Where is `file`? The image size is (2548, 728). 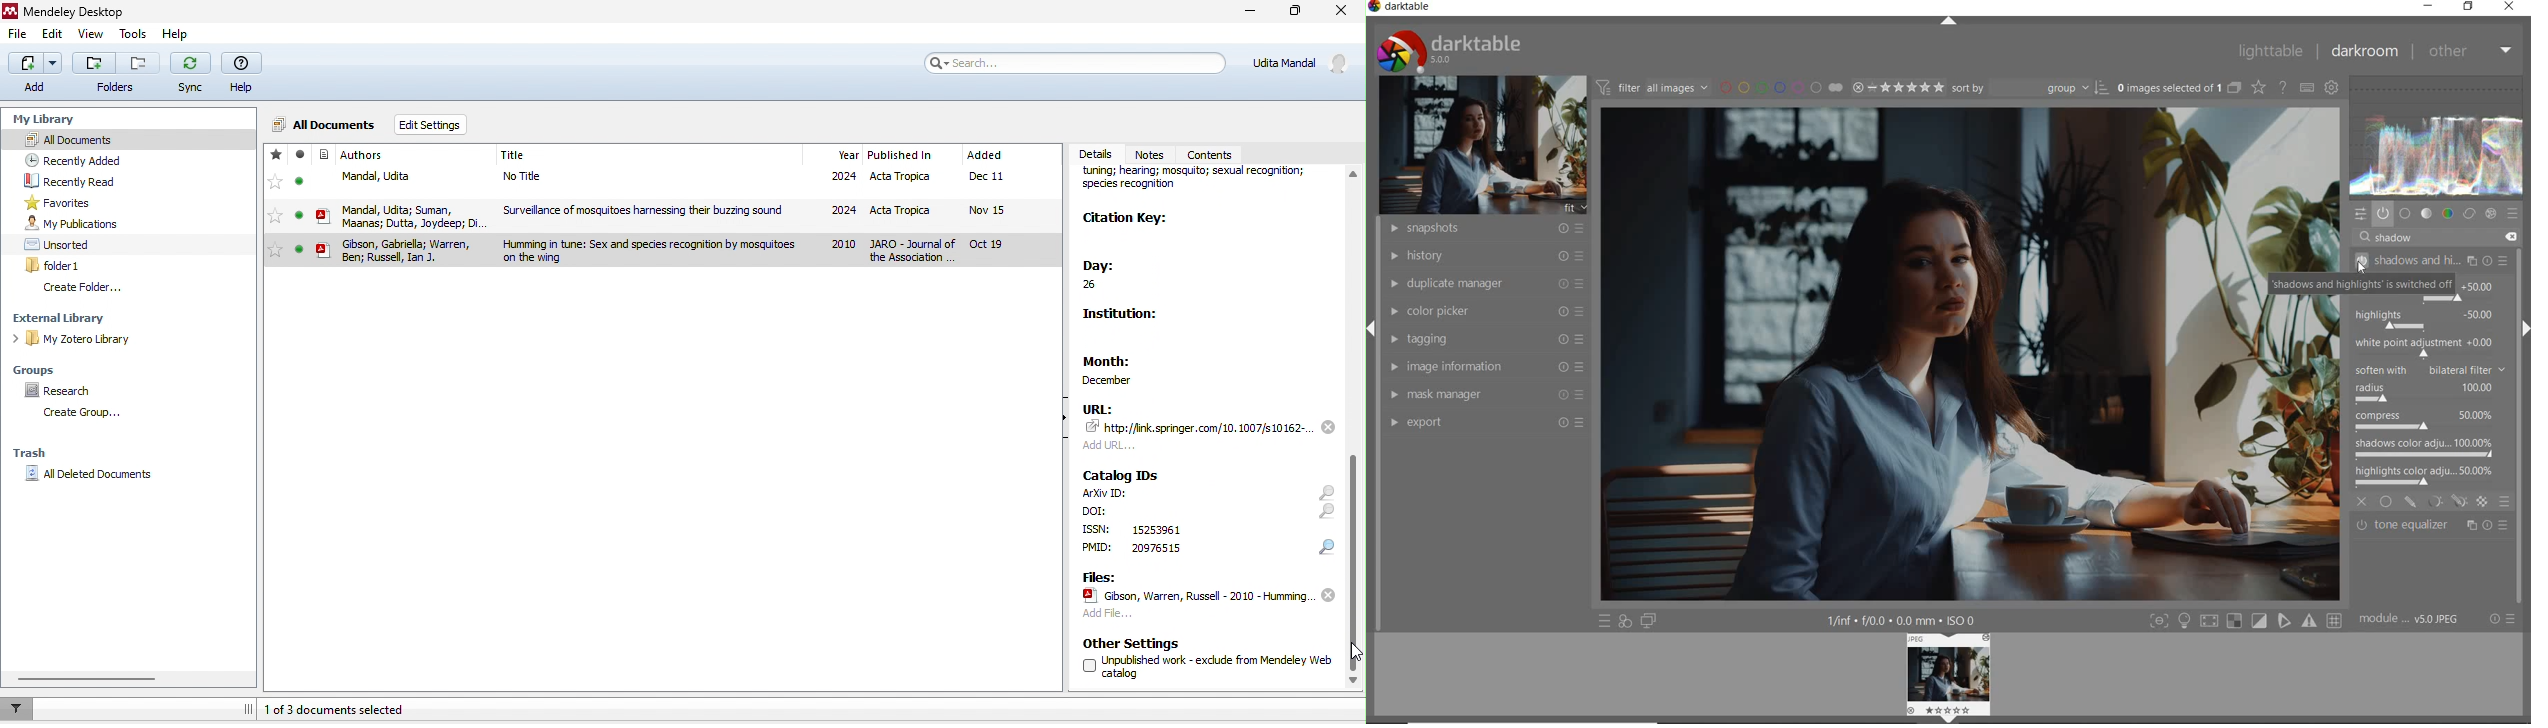
file is located at coordinates (18, 37).